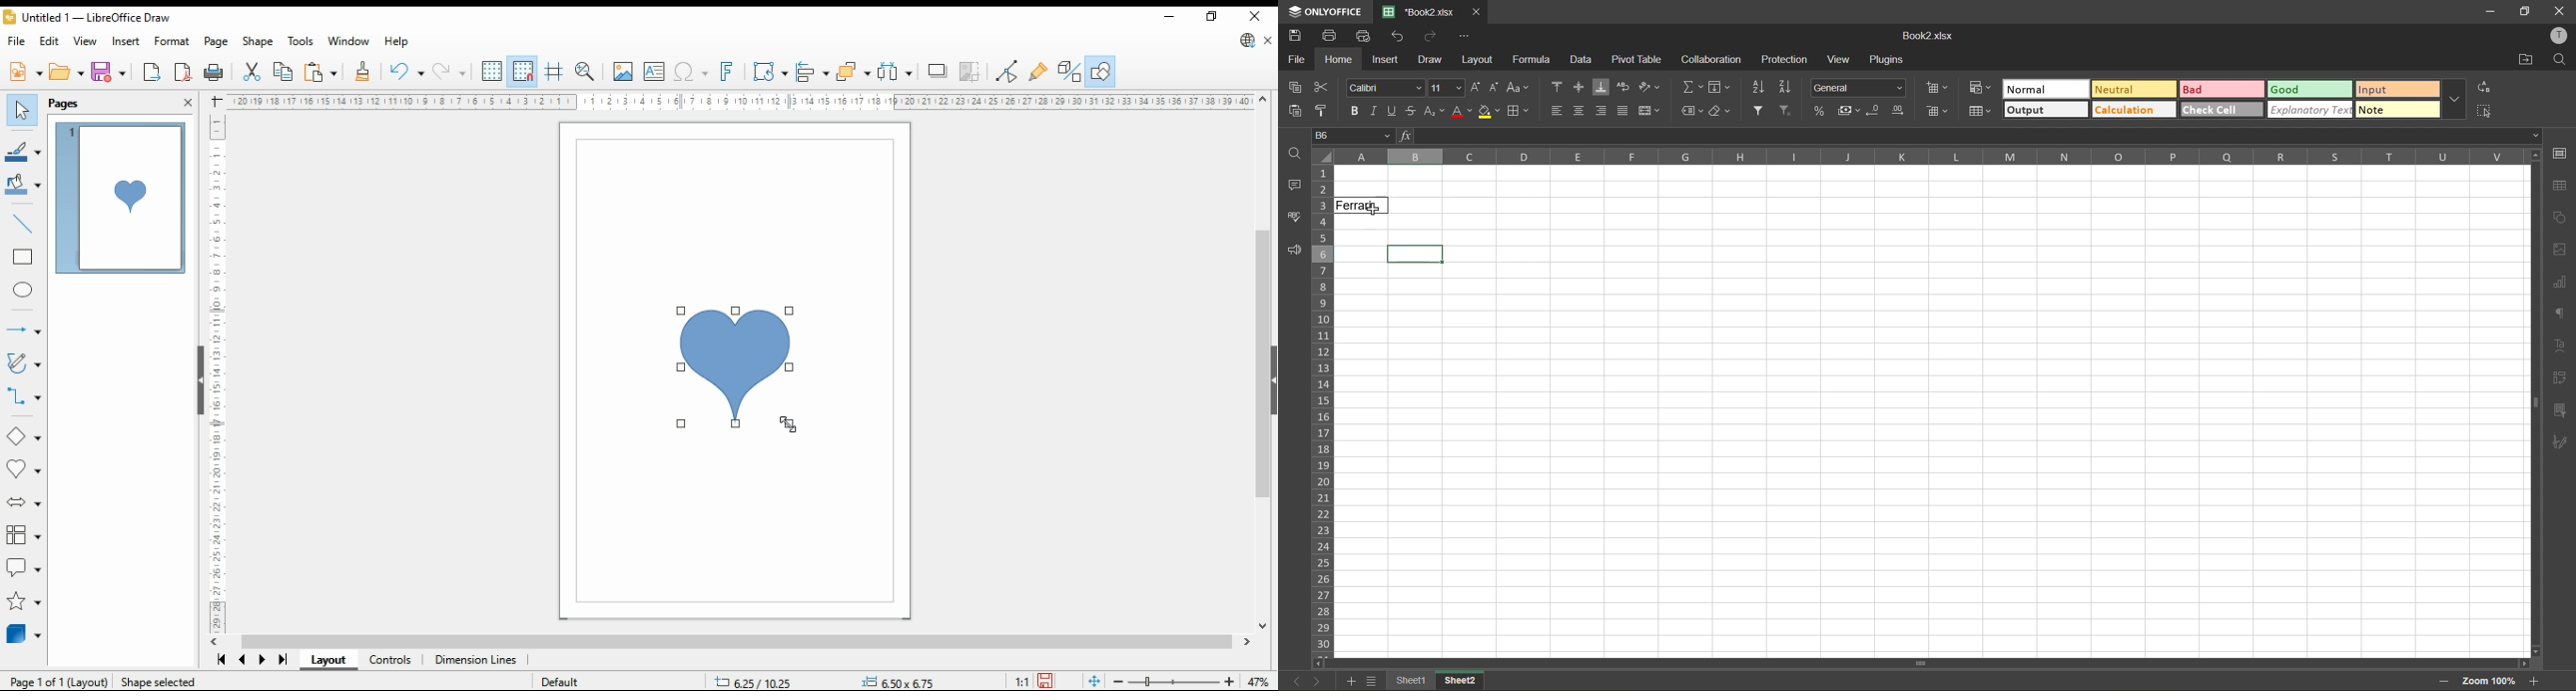 This screenshot has width=2576, height=700. Describe the element at coordinates (1929, 157) in the screenshot. I see `column names` at that location.